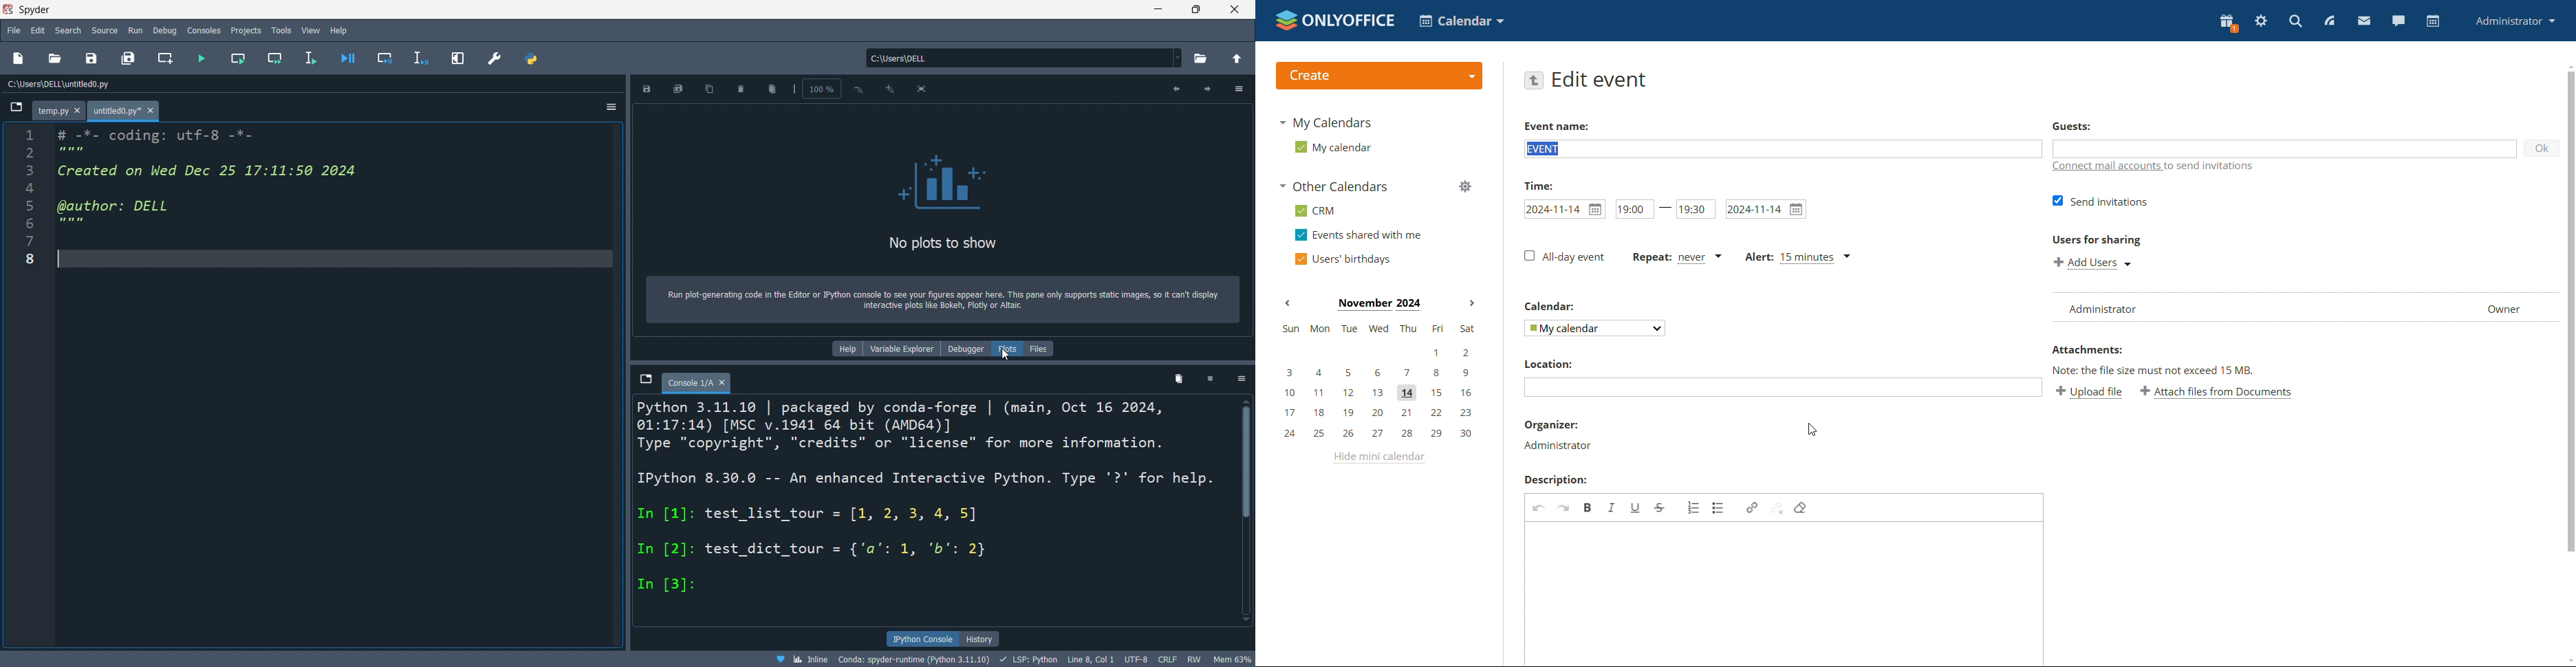  Describe the element at coordinates (1564, 447) in the screenshot. I see `Administrator` at that location.